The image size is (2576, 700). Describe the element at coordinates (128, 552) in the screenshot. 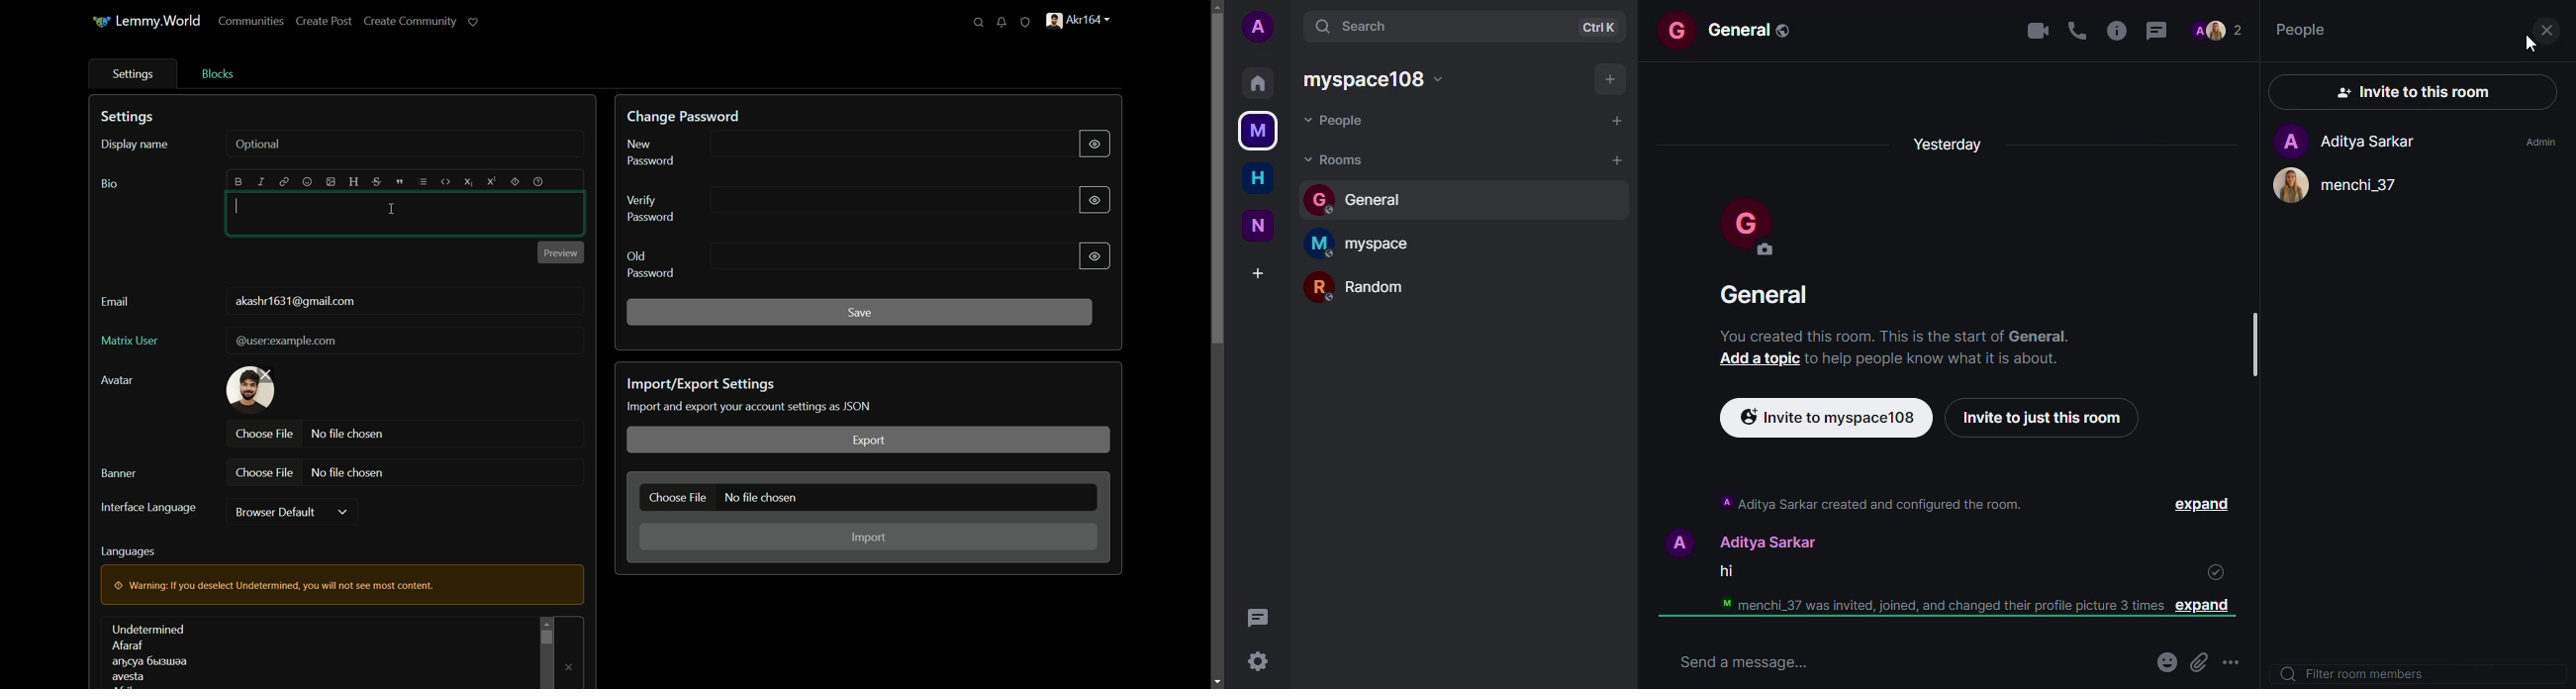

I see `languages` at that location.